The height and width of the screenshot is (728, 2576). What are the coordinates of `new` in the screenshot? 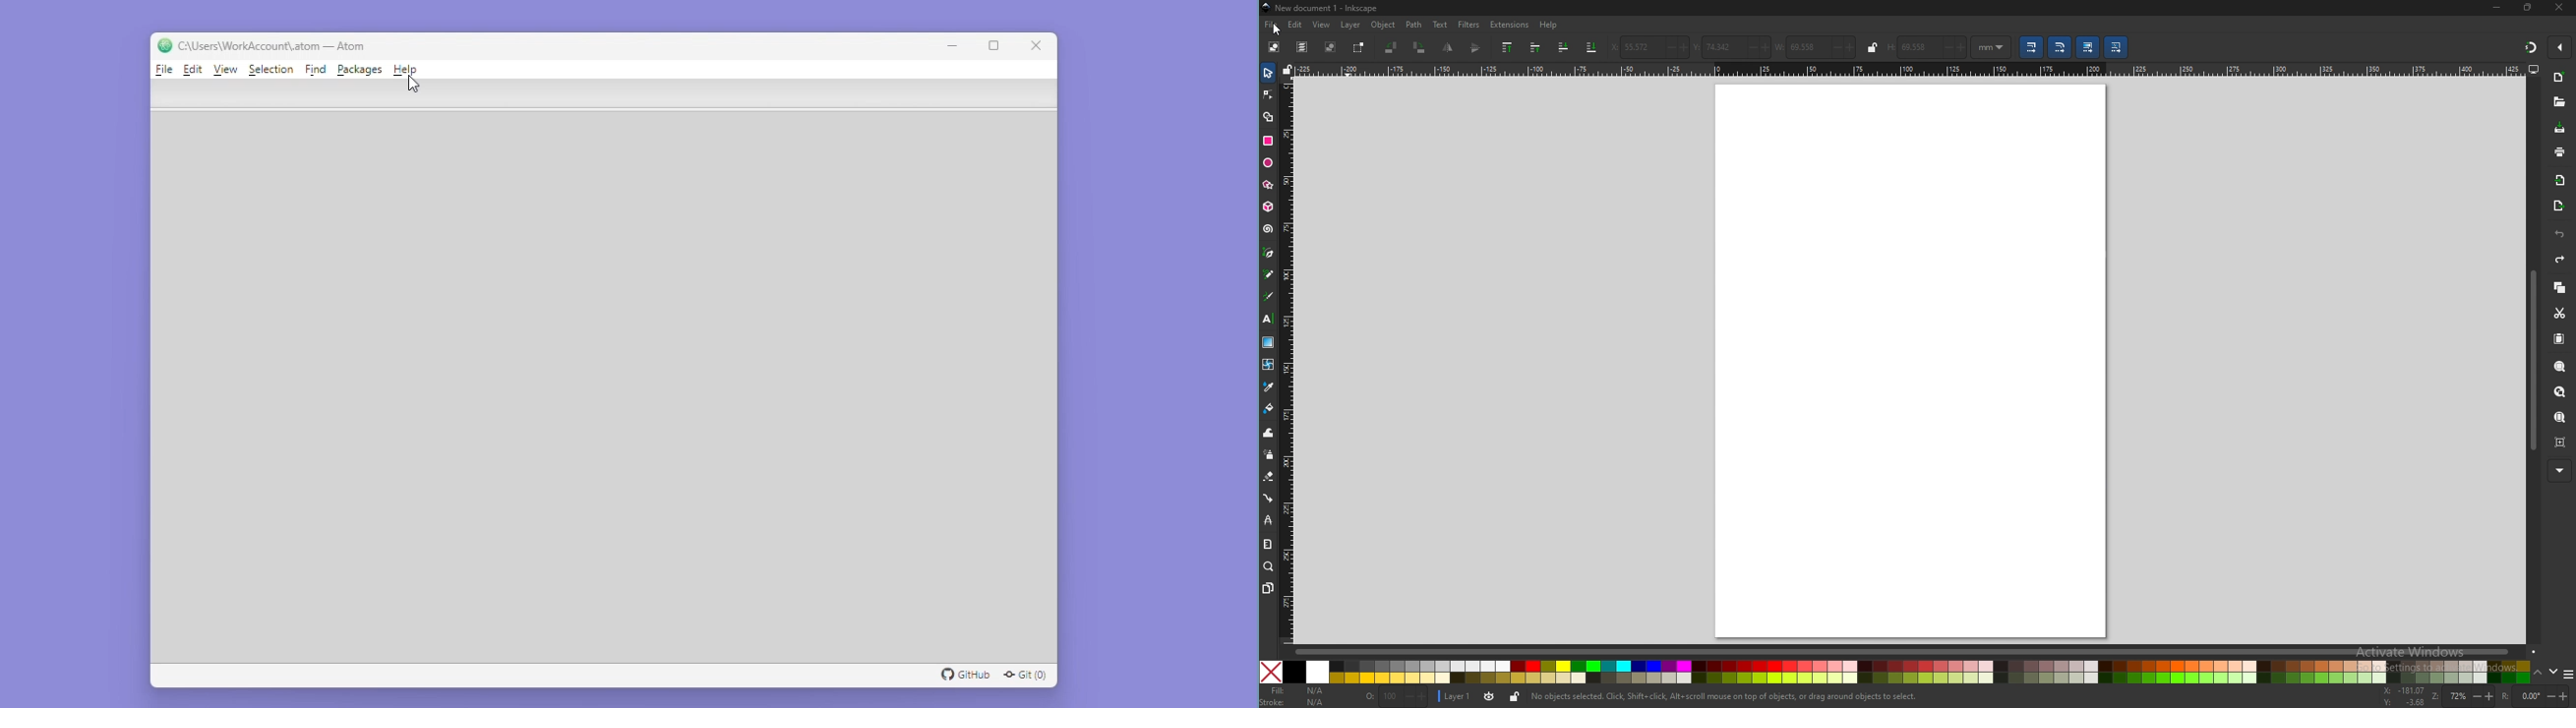 It's located at (2560, 78).